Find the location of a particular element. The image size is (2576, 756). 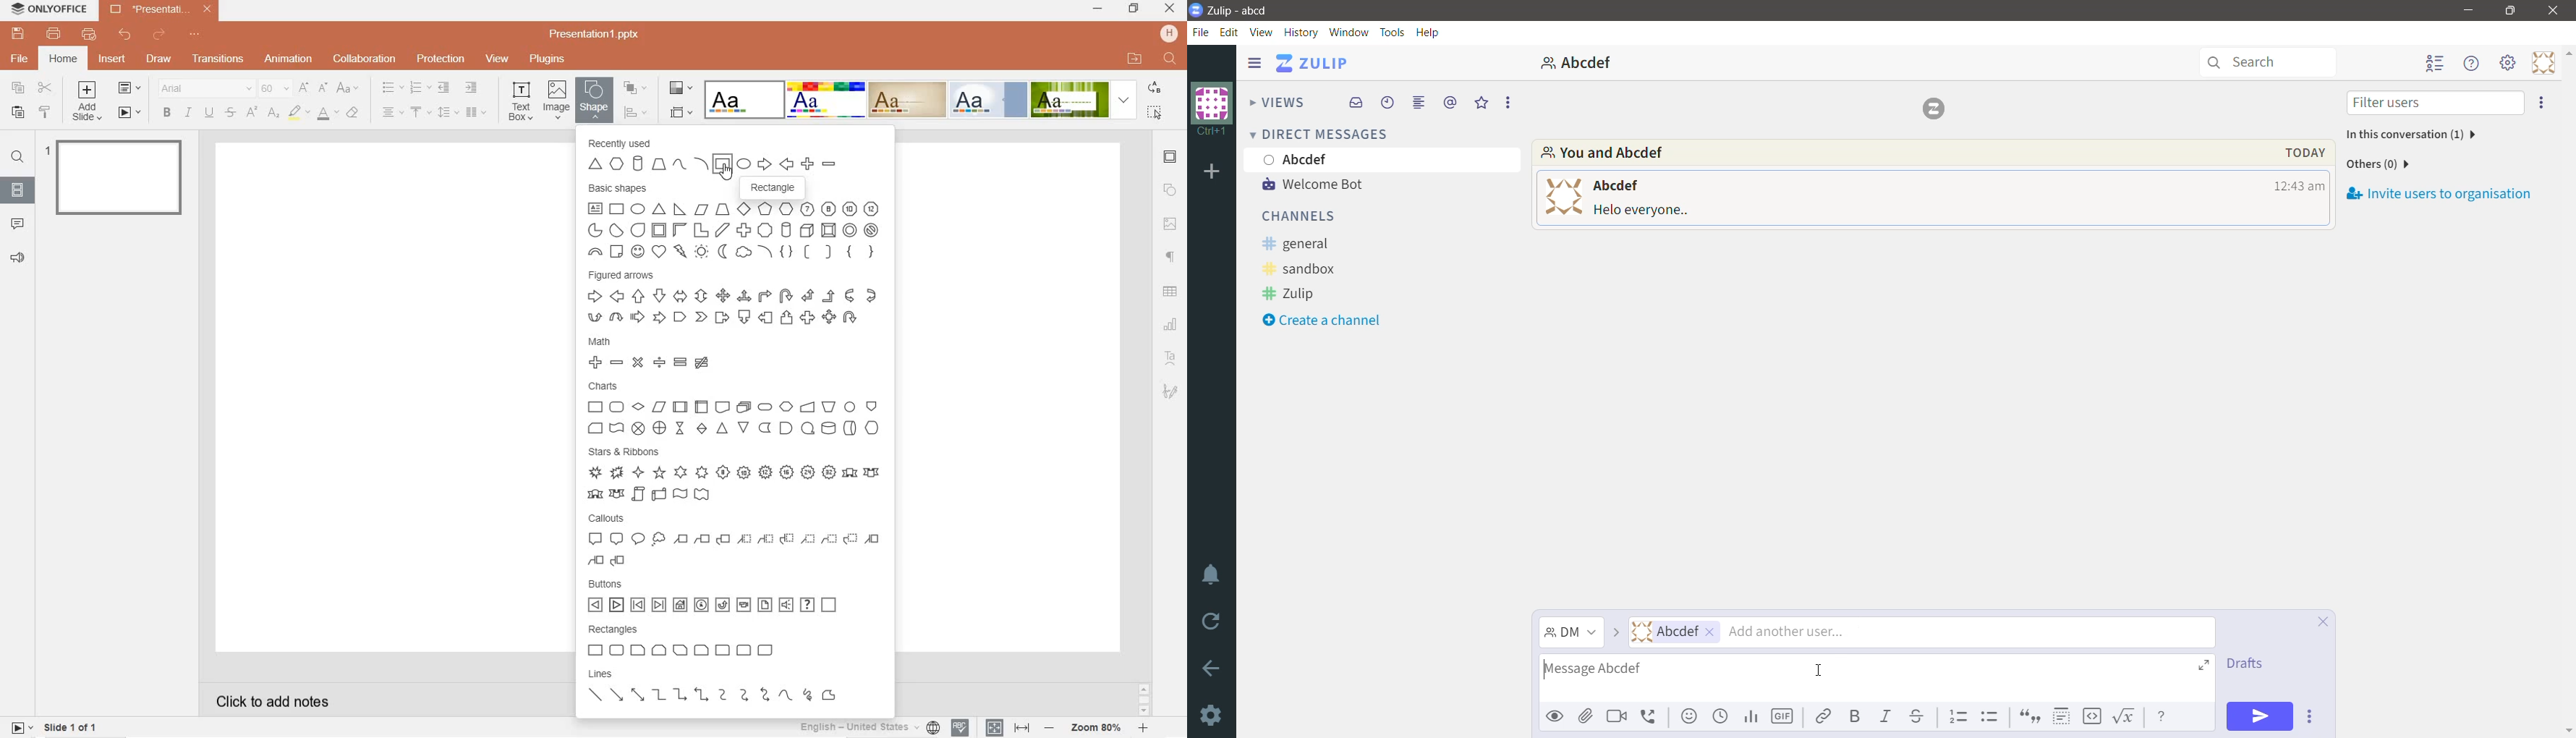

Down arrow callout is located at coordinates (745, 318).